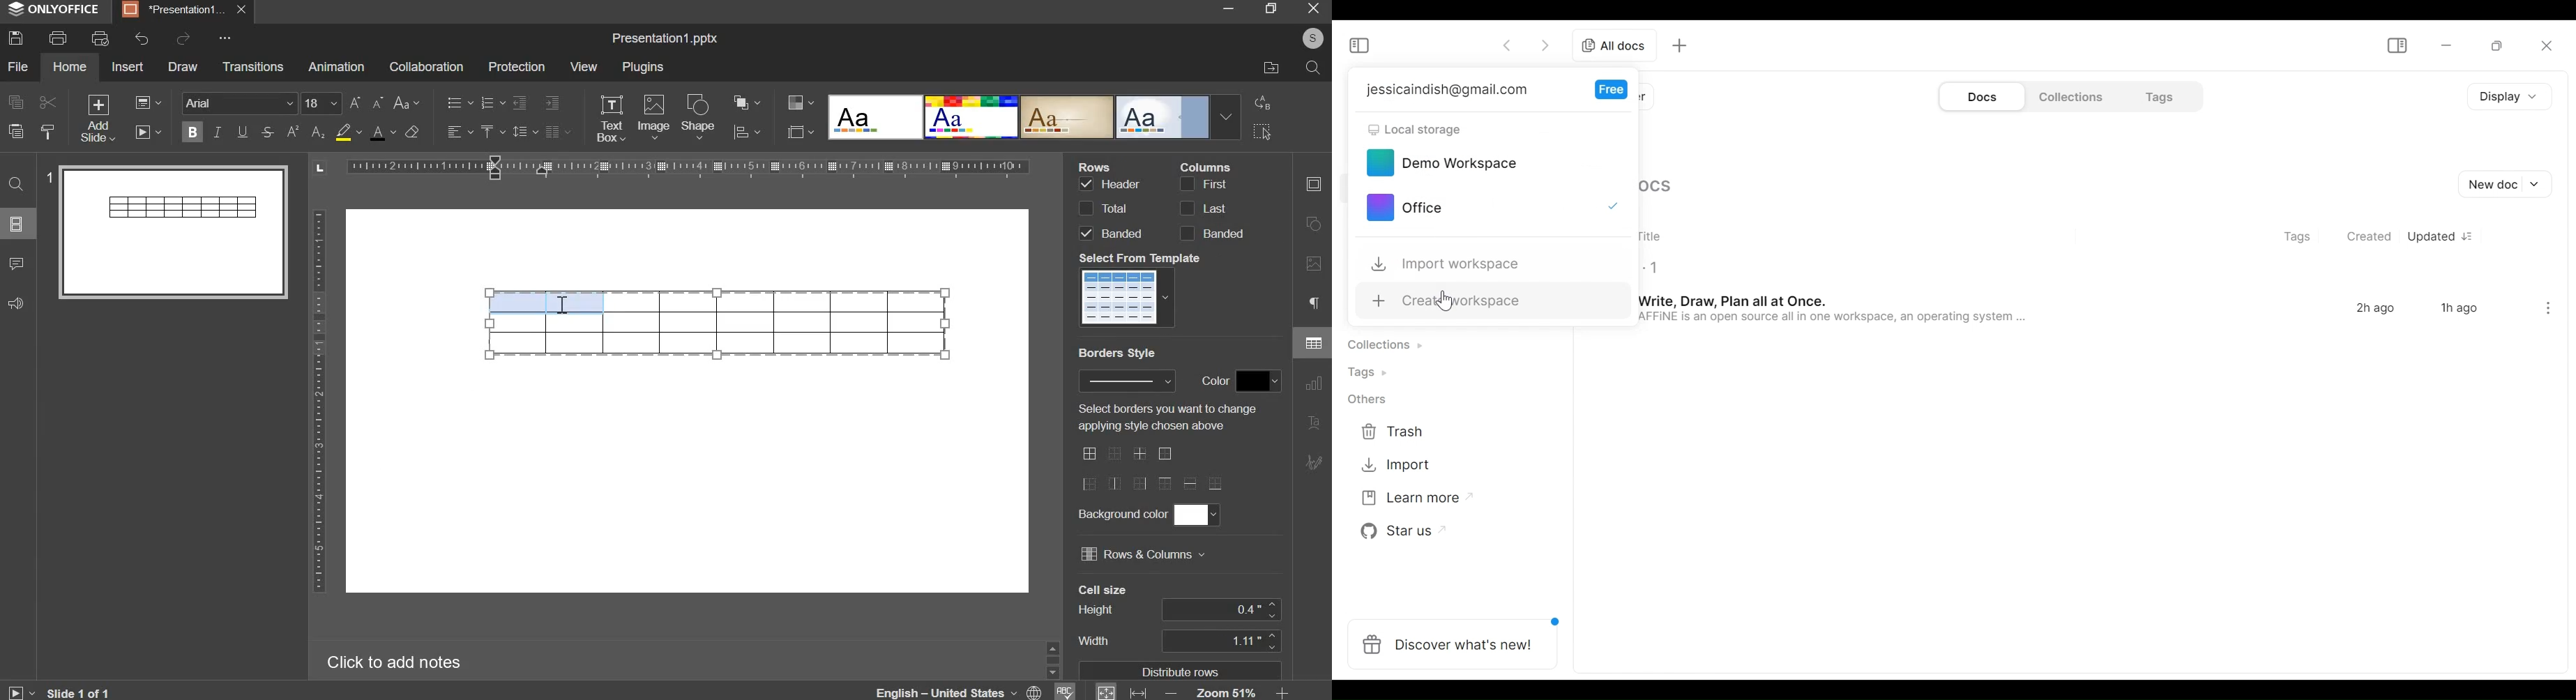 Image resolution: width=2576 pixels, height=700 pixels. Describe the element at coordinates (1612, 90) in the screenshot. I see `Free` at that location.